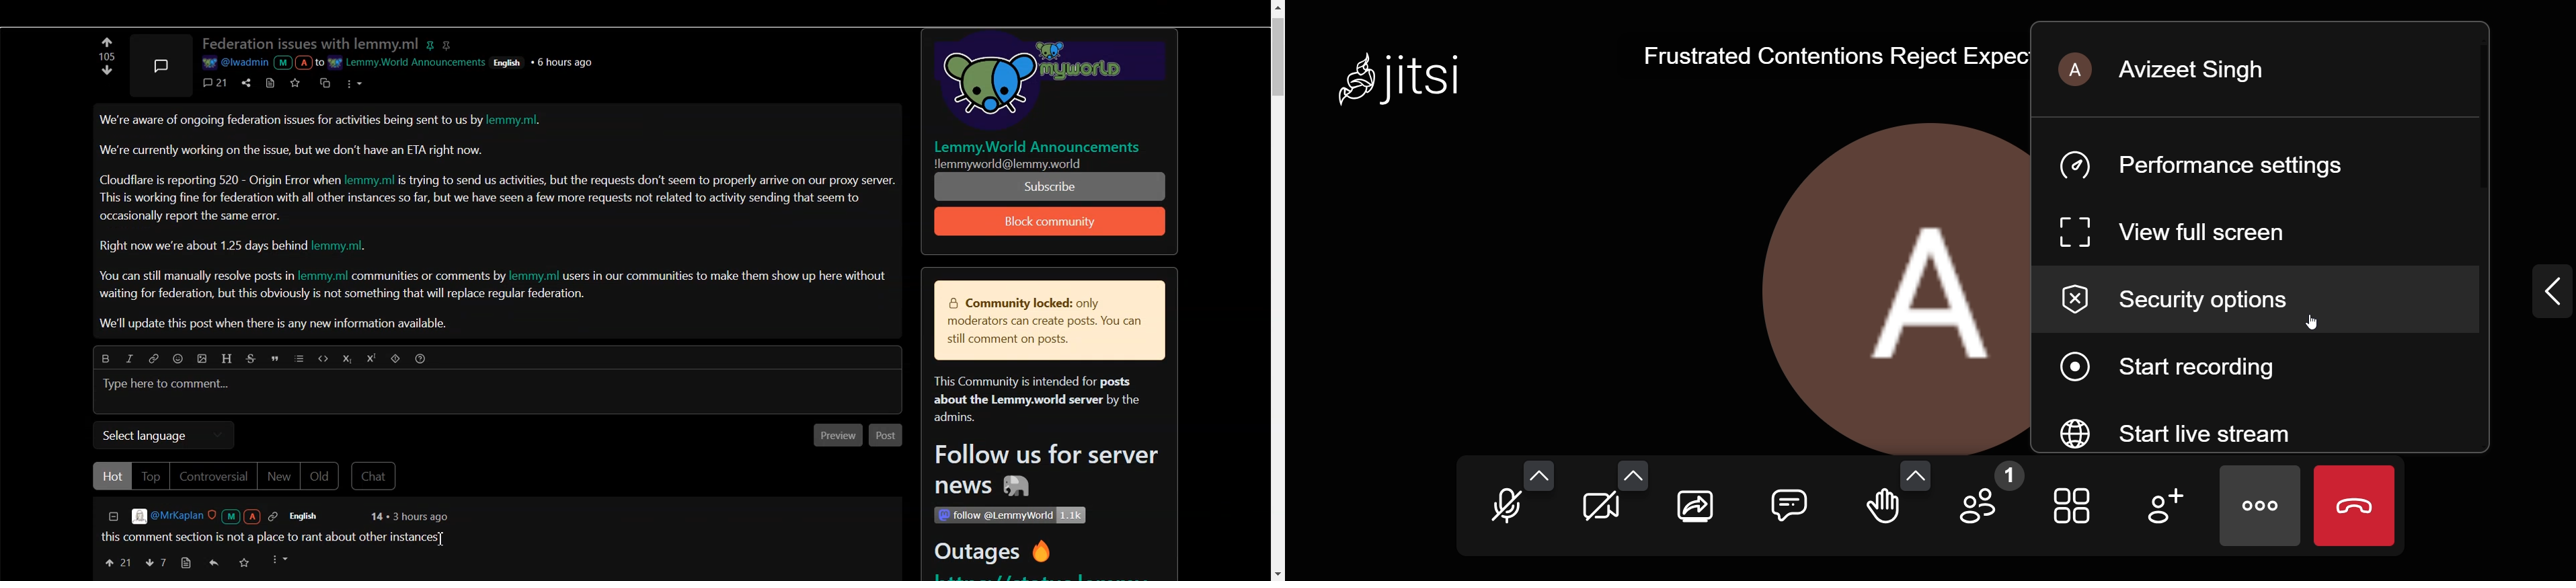 The image size is (2576, 588). I want to click on , so click(1009, 515).